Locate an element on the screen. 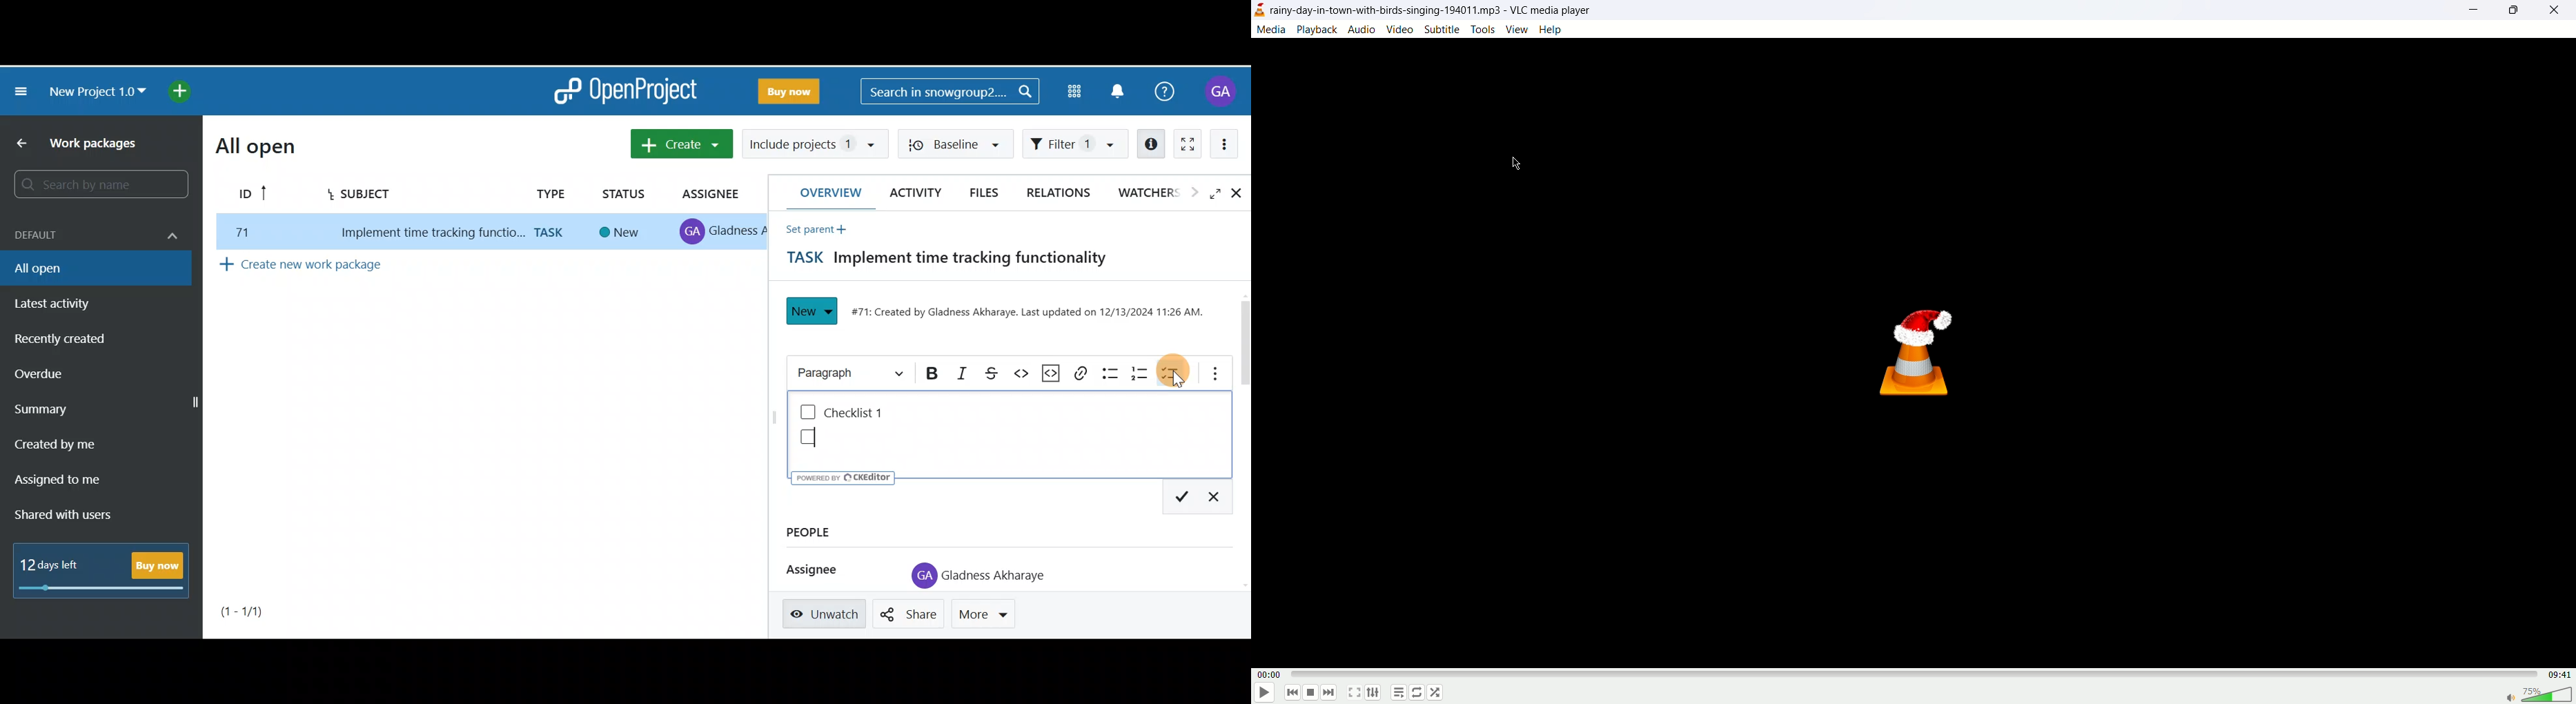 This screenshot has height=728, width=2576. Bulleted list is located at coordinates (1110, 372).